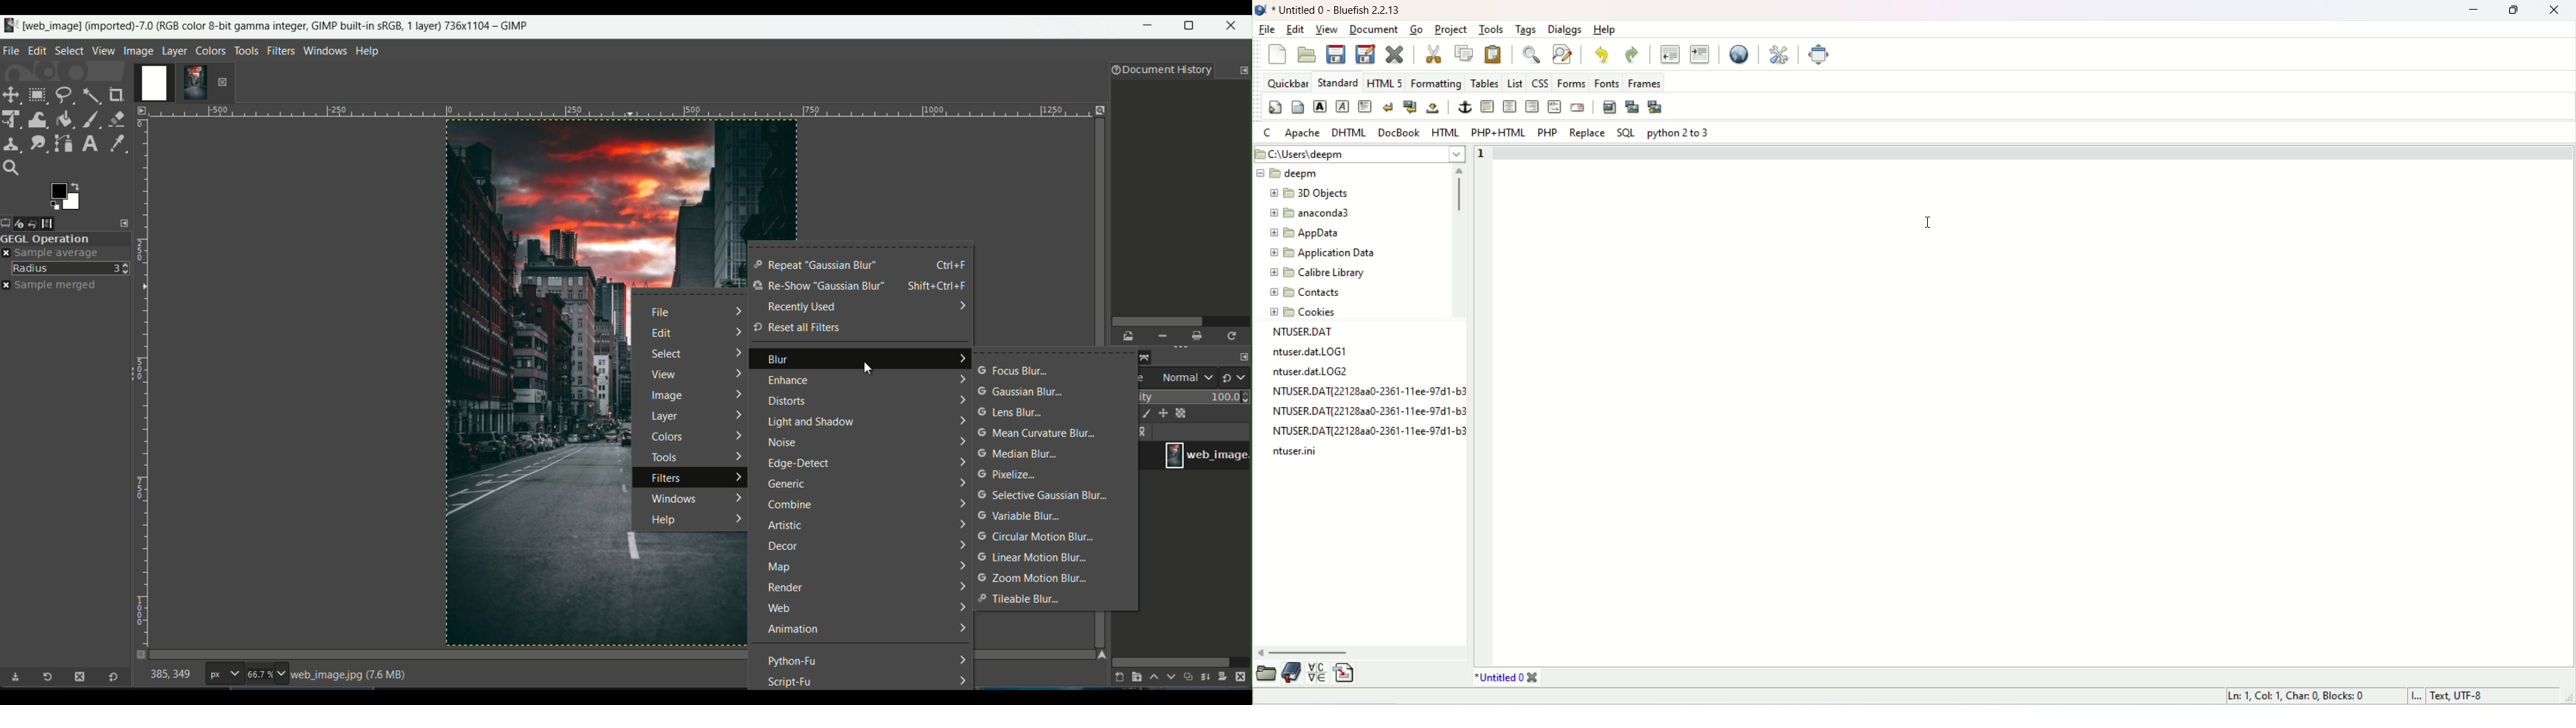 This screenshot has height=728, width=2576. I want to click on restore to default values, so click(110, 678).